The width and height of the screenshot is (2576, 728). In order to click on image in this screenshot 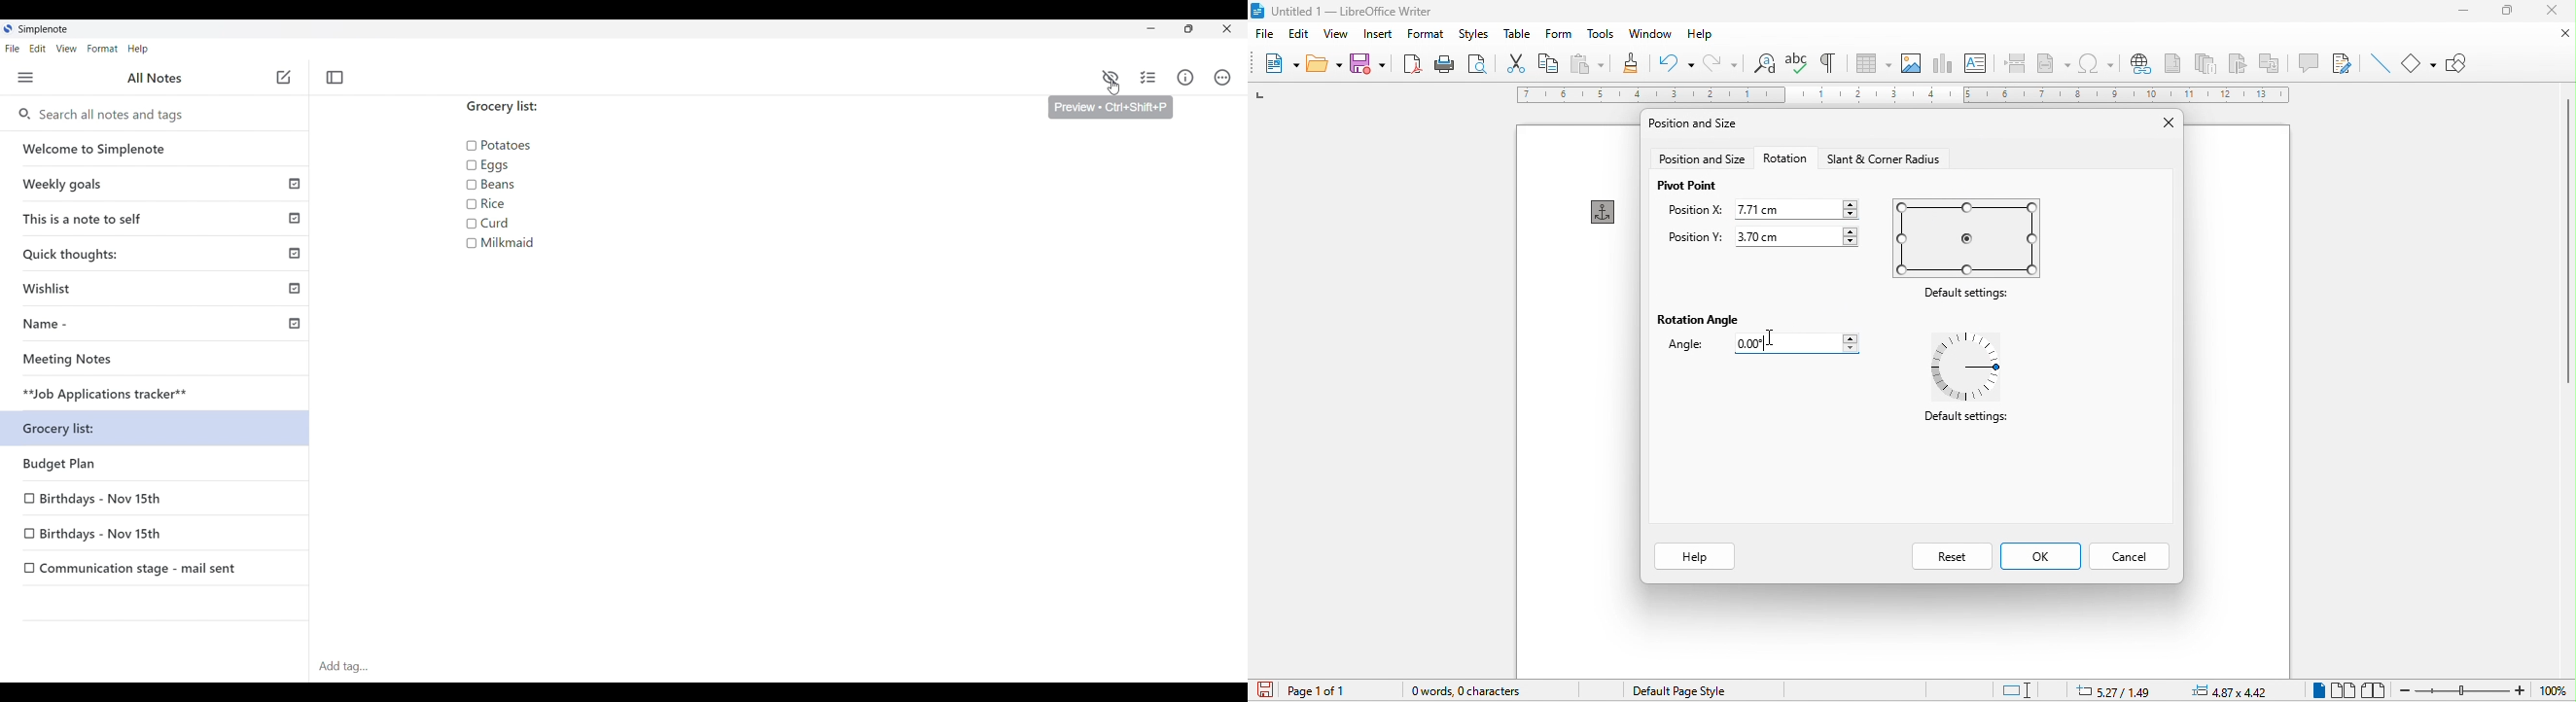, I will do `click(1914, 62)`.